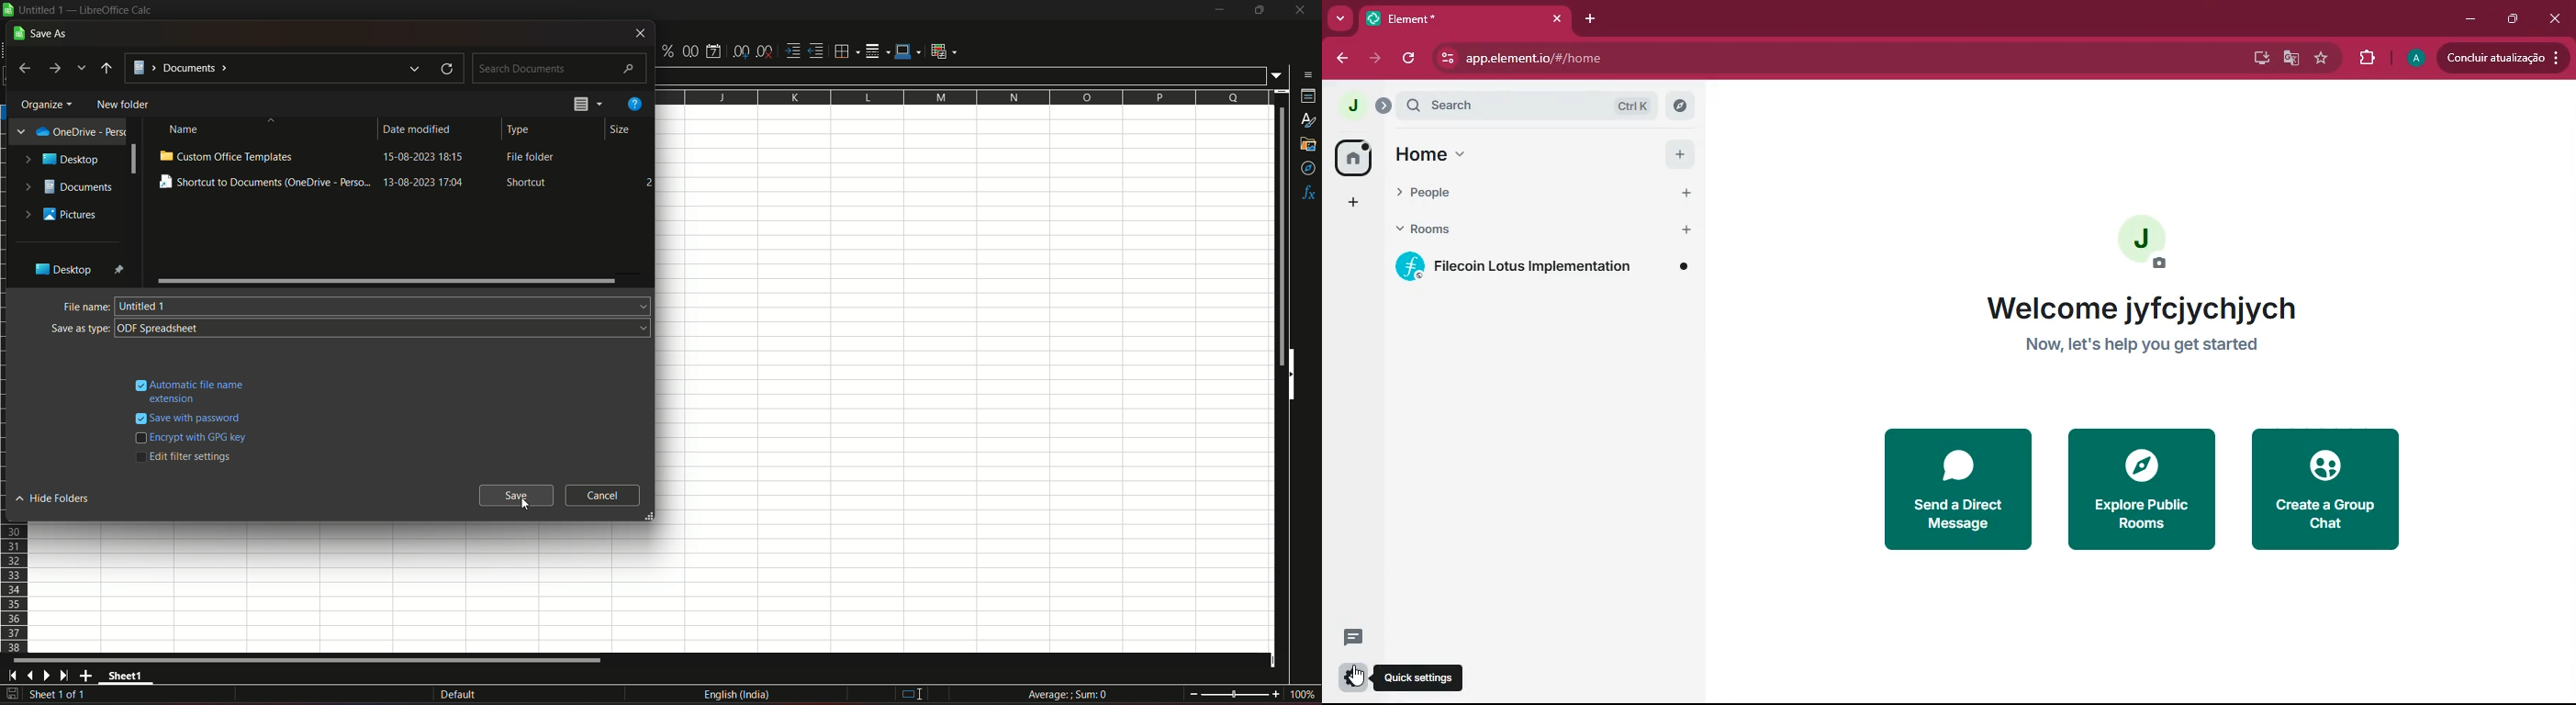  What do you see at coordinates (1301, 695) in the screenshot?
I see `zoom factor` at bounding box center [1301, 695].